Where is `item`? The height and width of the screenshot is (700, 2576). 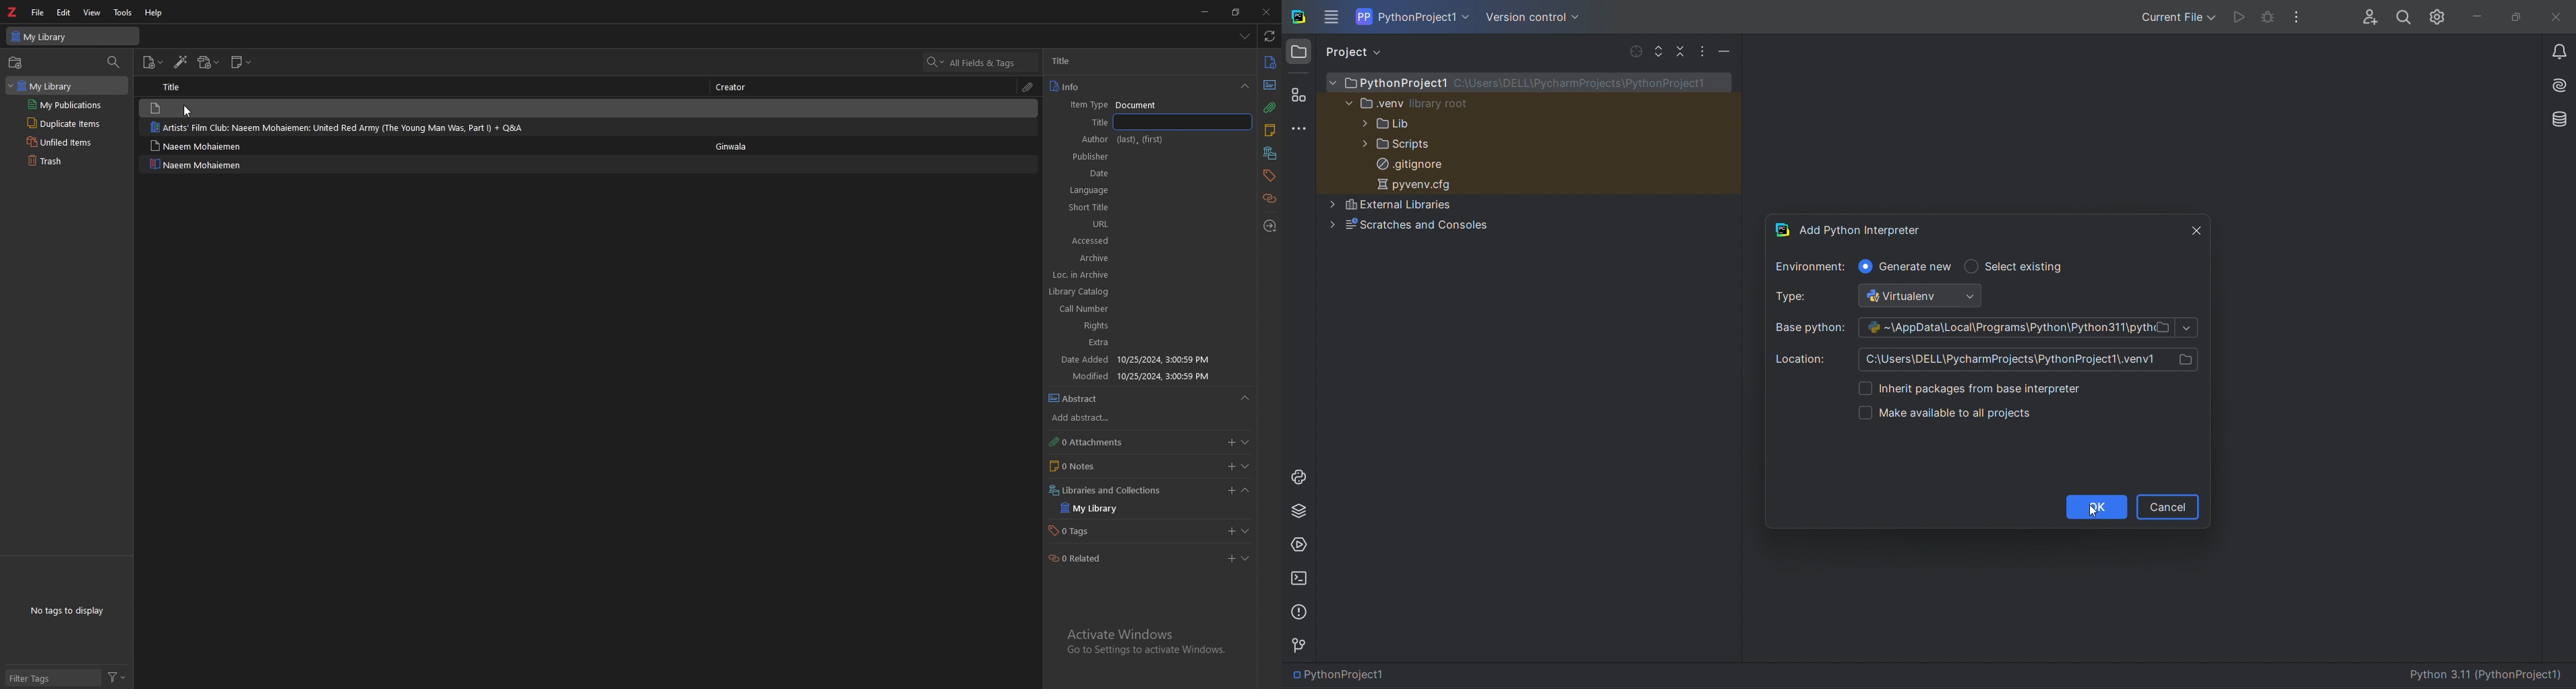
item is located at coordinates (421, 128).